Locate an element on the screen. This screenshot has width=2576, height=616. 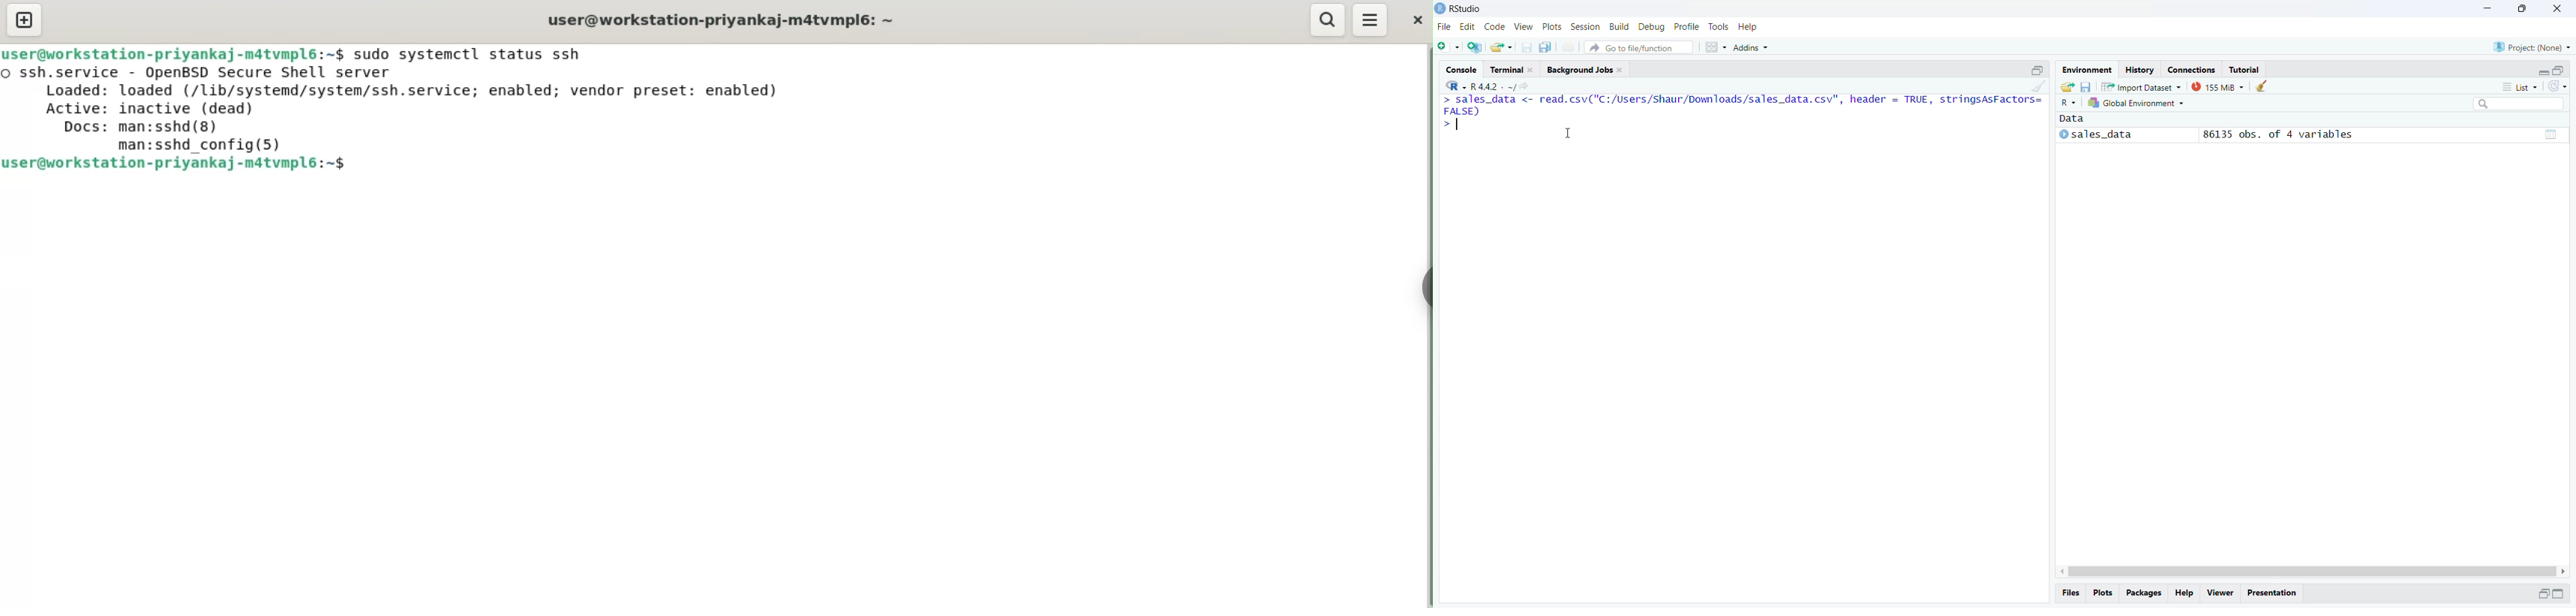
> sales_data <- read.csv("C:/Users/Shaur/Downloads/sales_data.csv", header = TRUE, stringsAsFactors=
FALSE) T is located at coordinates (1743, 105).